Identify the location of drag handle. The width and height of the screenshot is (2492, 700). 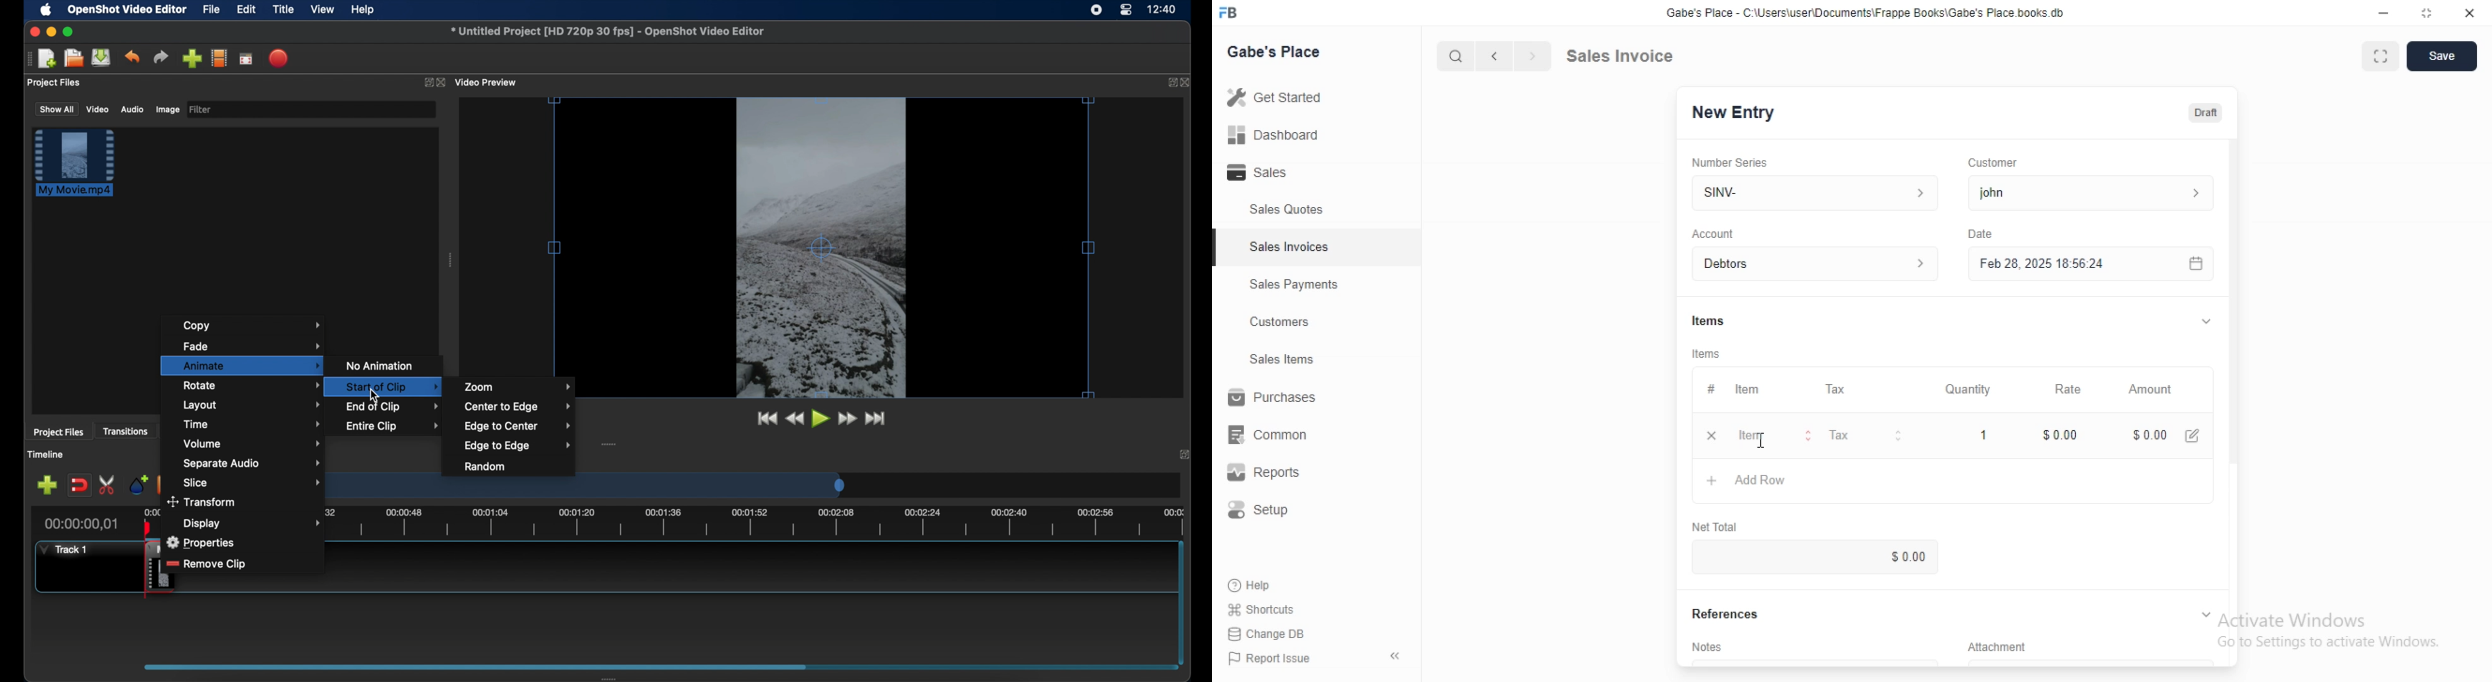
(451, 261).